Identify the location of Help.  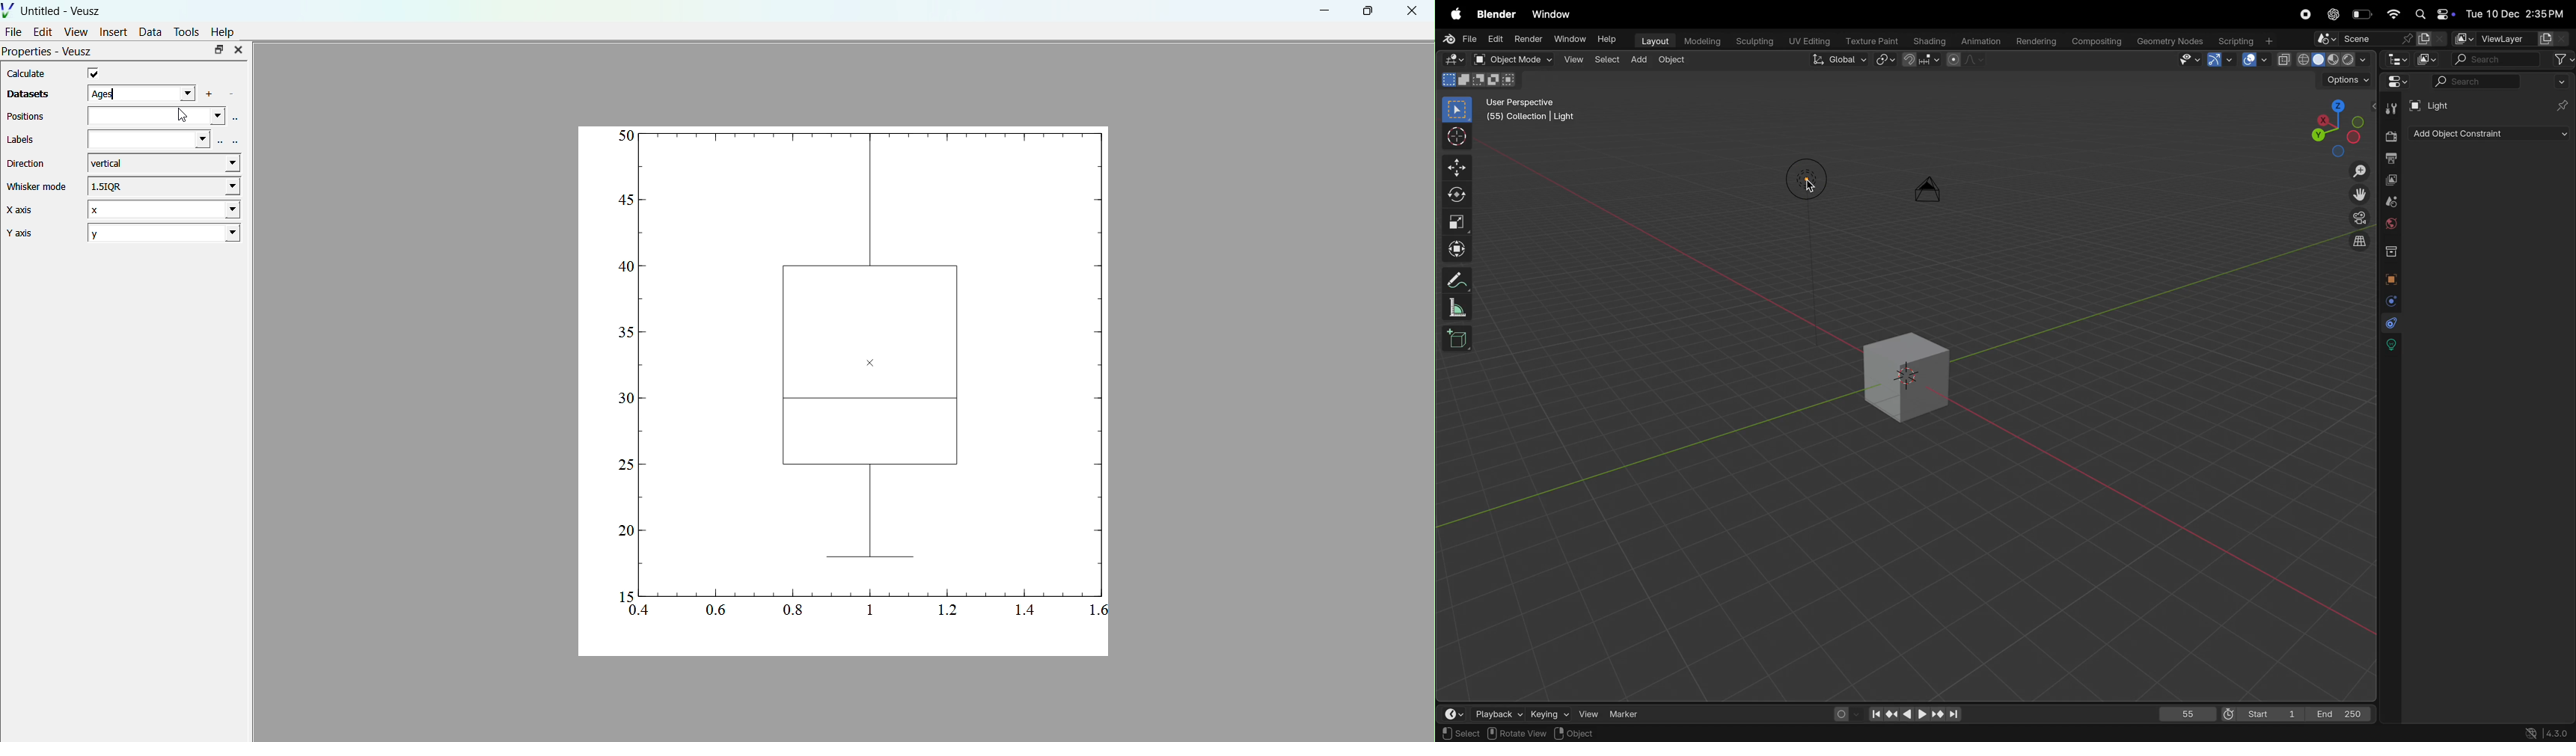
(1608, 40).